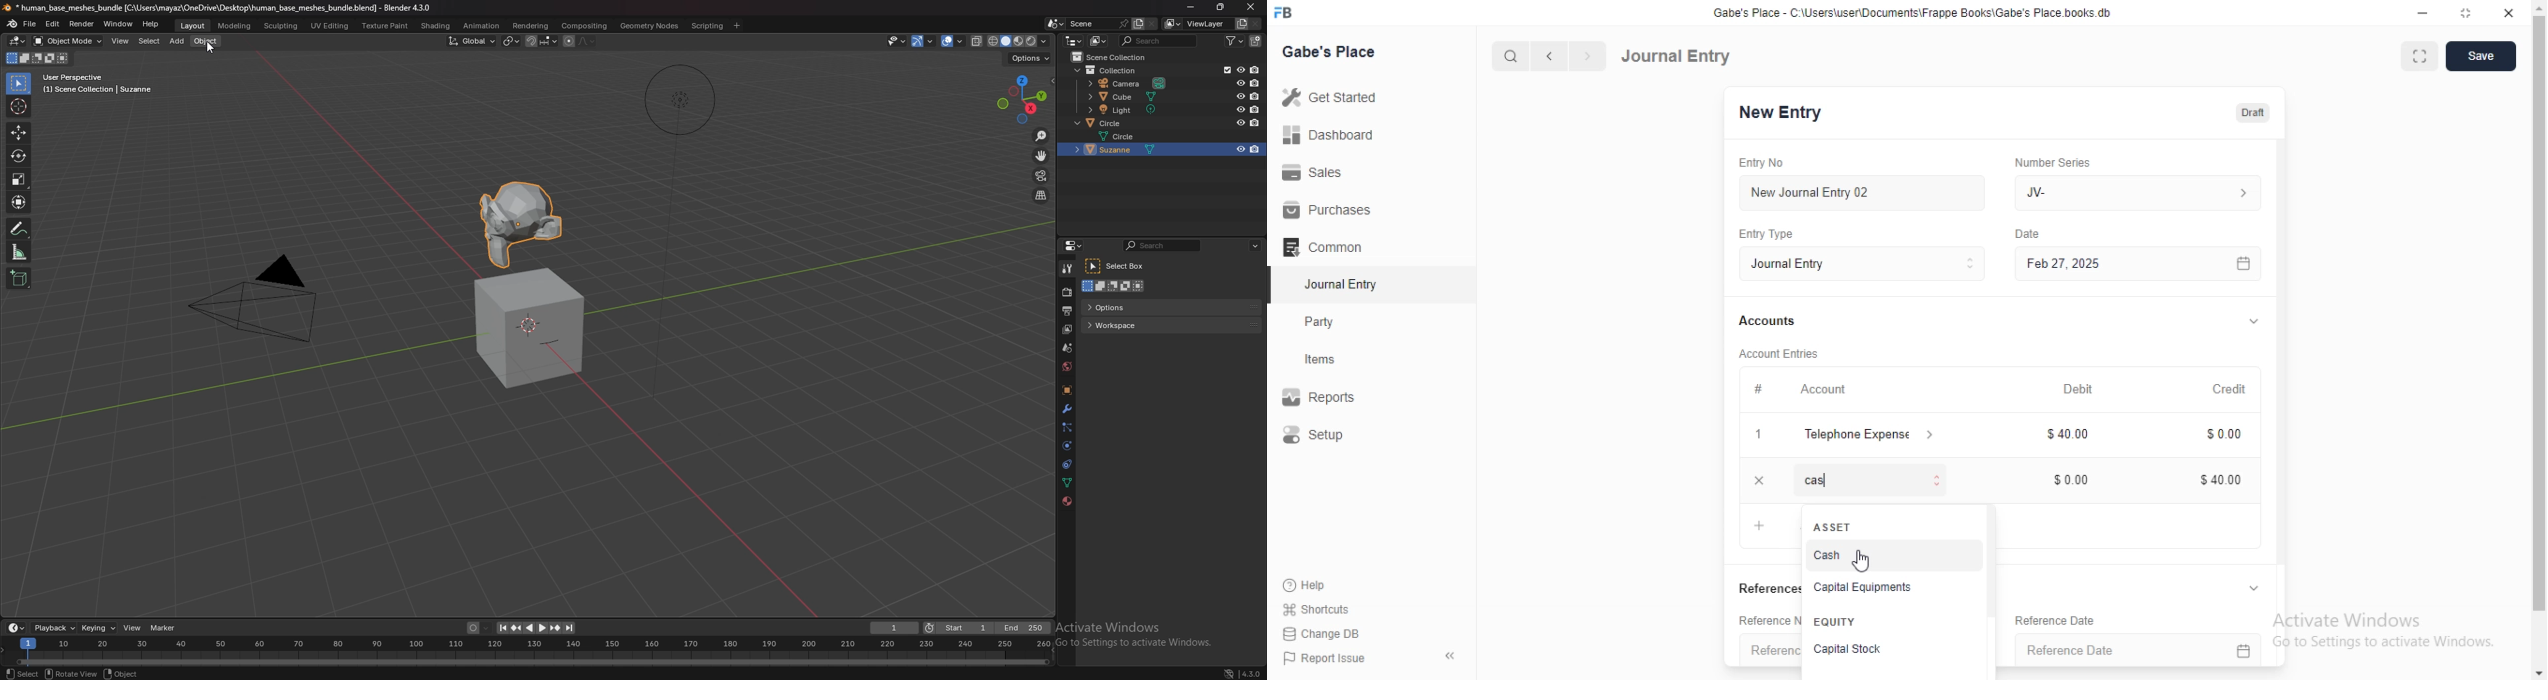 Image resolution: width=2548 pixels, height=700 pixels. Describe the element at coordinates (1042, 176) in the screenshot. I see `camera view` at that location.